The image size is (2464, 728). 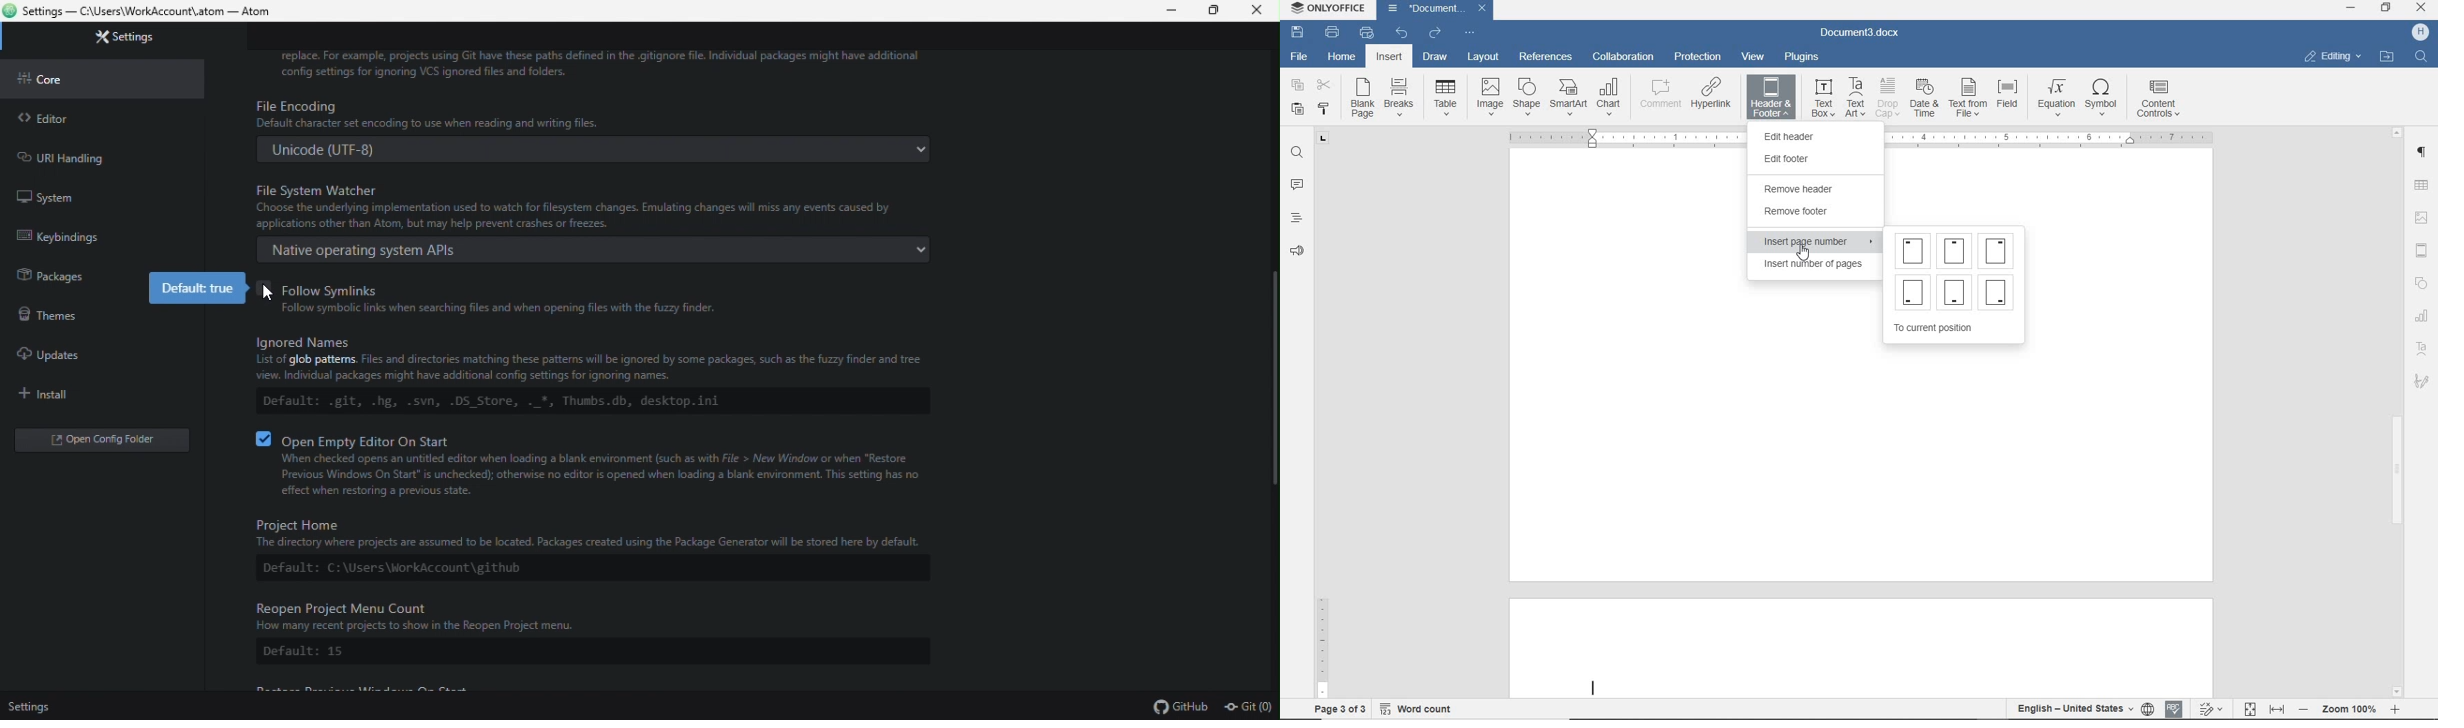 What do you see at coordinates (1324, 143) in the screenshot?
I see `Tab stop` at bounding box center [1324, 143].